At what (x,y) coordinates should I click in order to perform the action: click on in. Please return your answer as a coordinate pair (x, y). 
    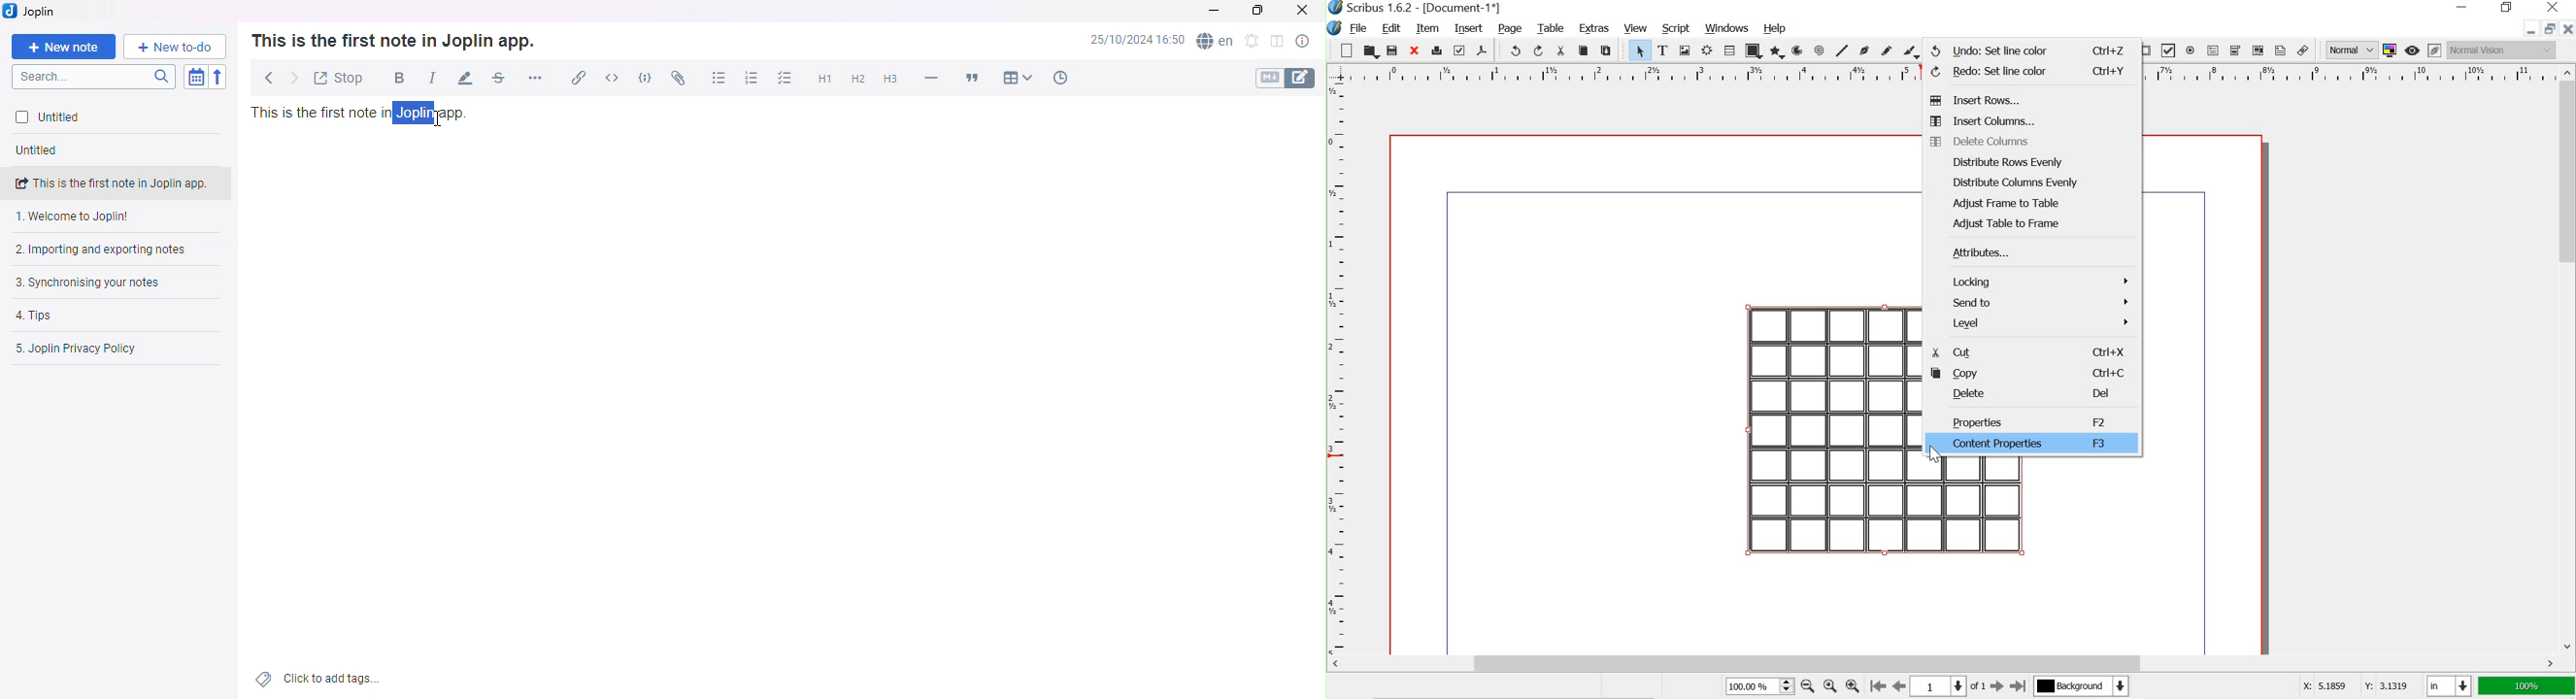
    Looking at the image, I should click on (2447, 687).